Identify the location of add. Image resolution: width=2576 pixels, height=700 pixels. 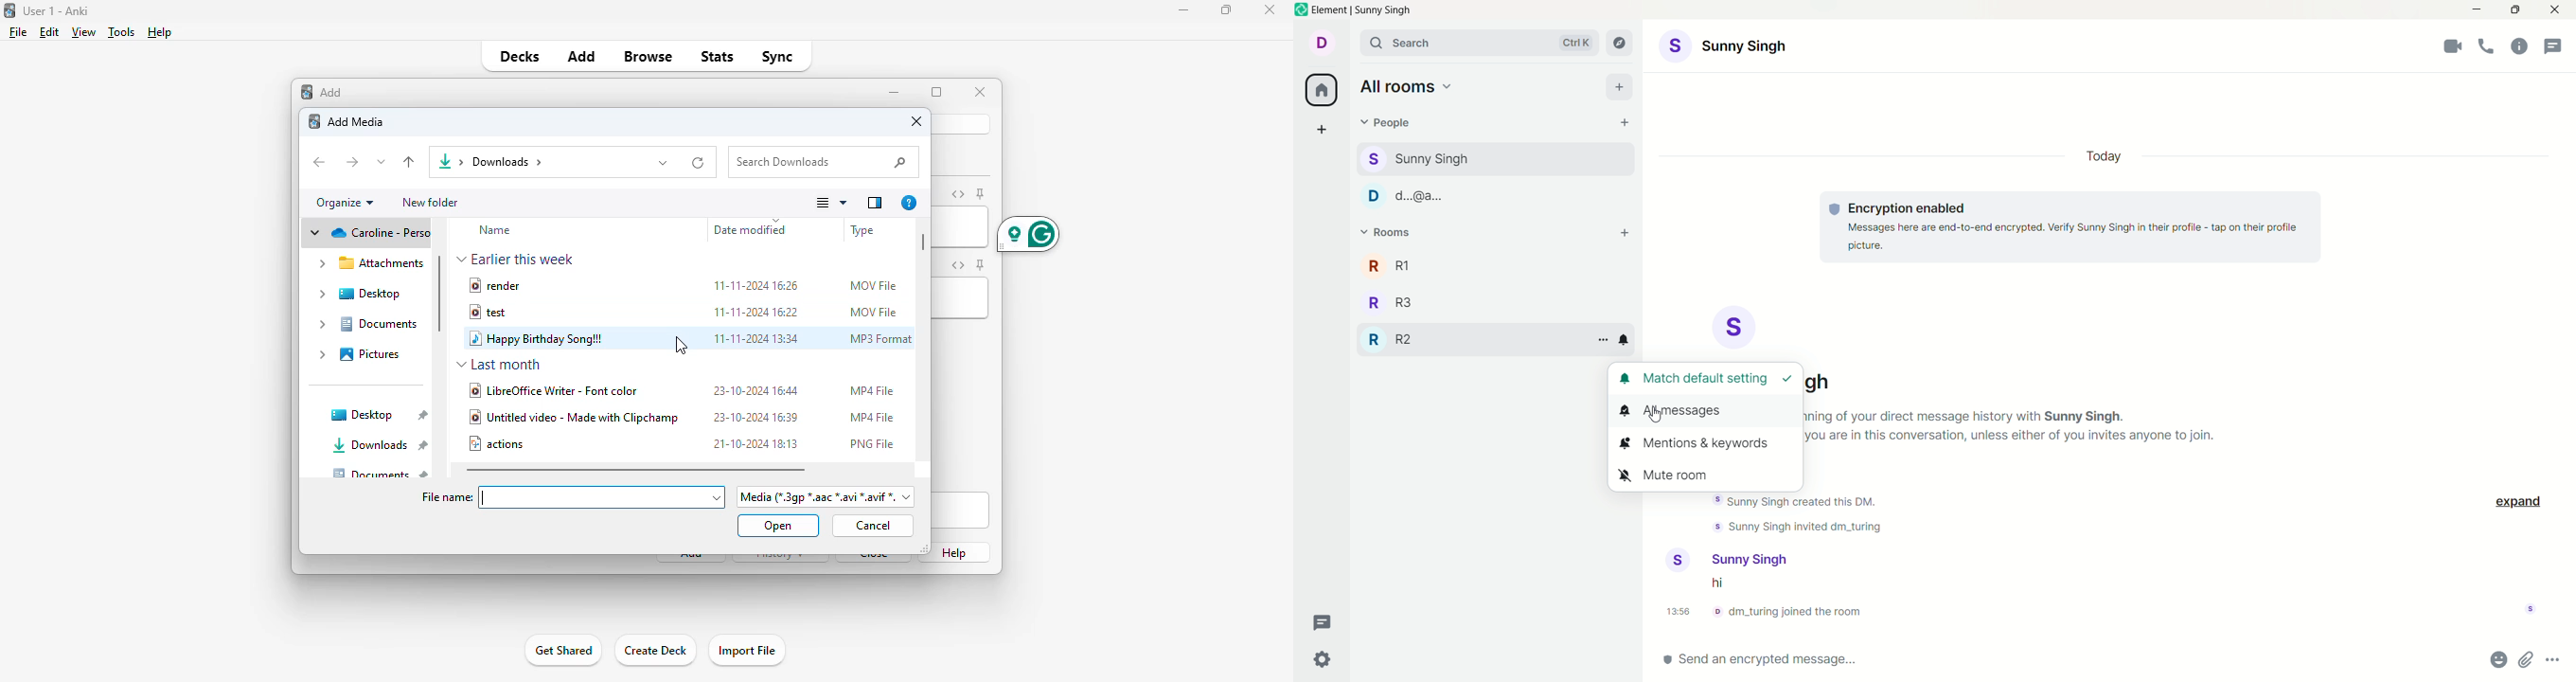
(1625, 233).